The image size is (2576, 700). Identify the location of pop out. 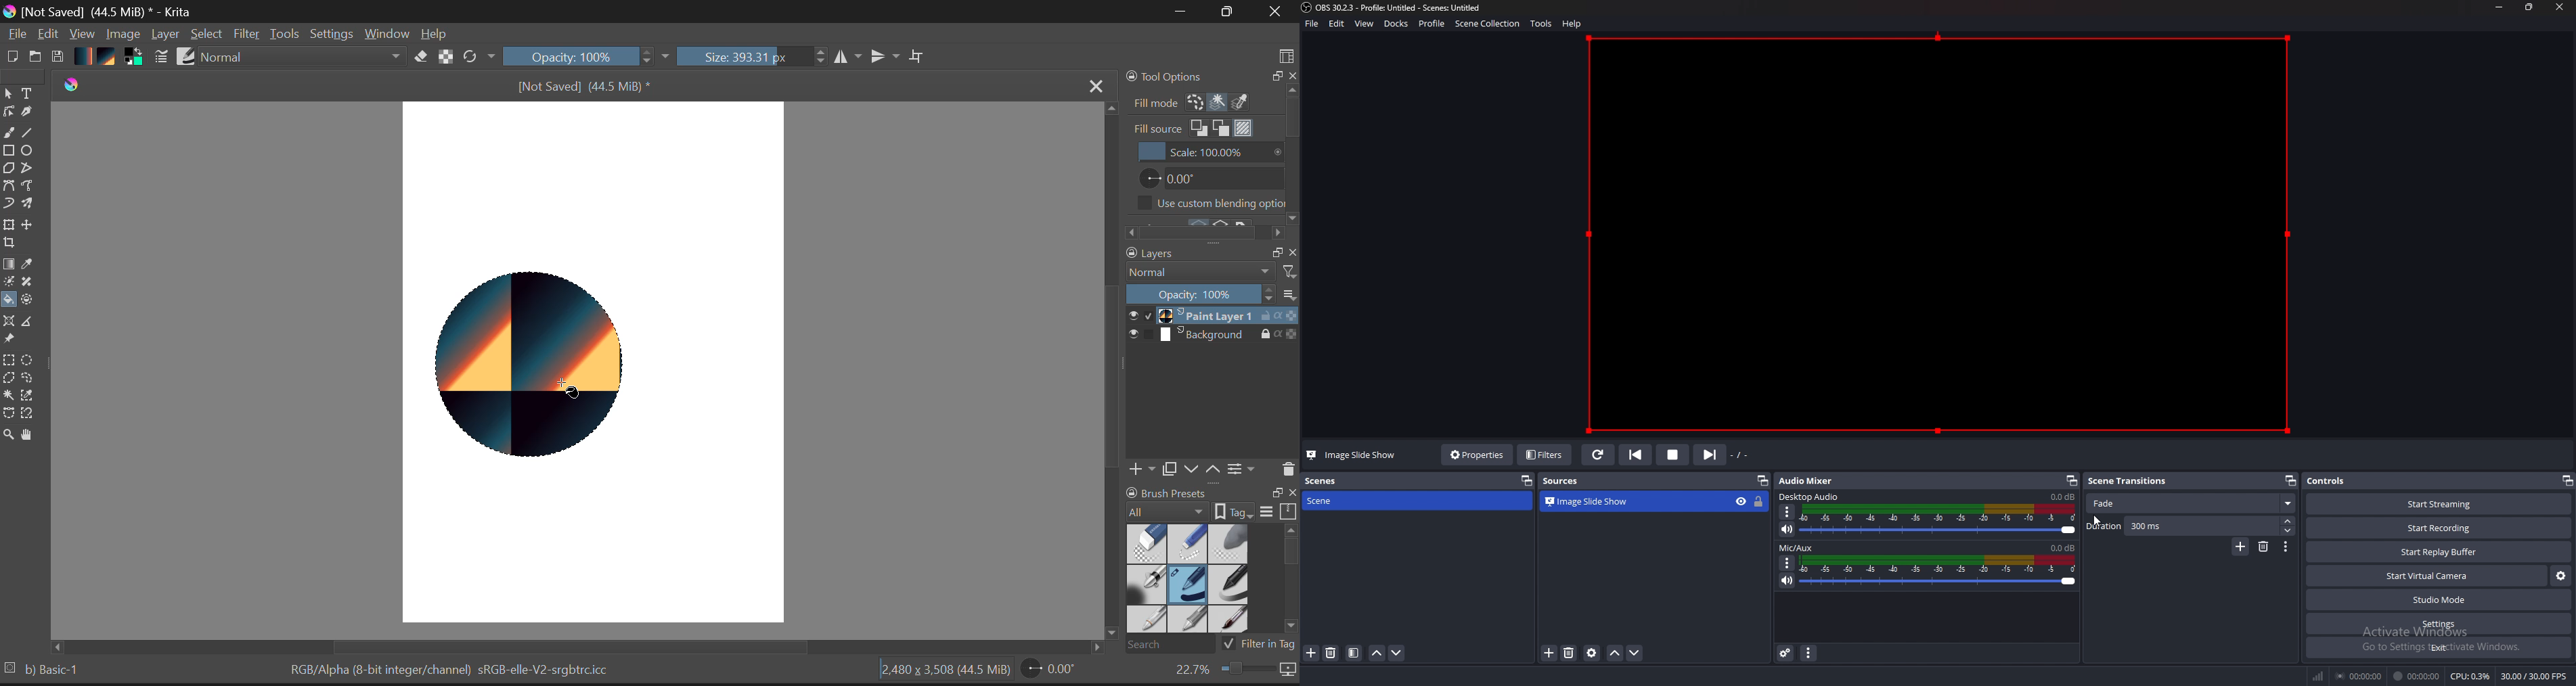
(1527, 481).